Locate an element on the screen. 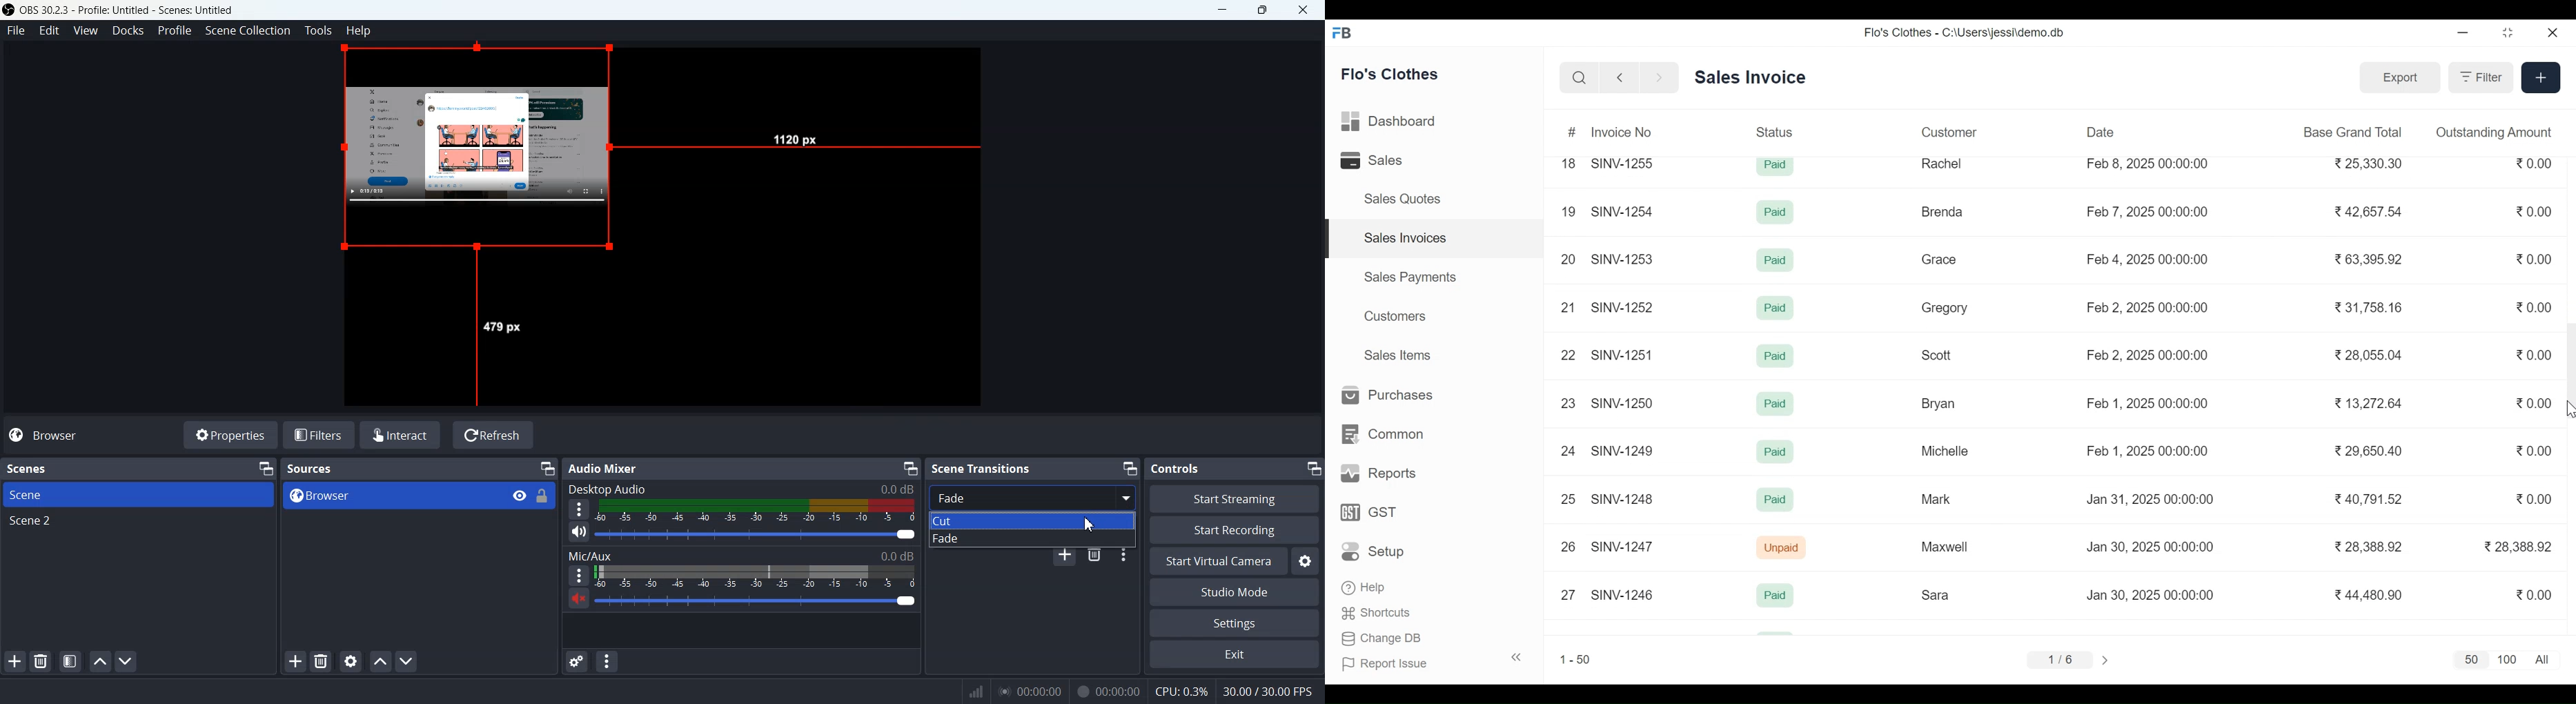  Sales Invoice is located at coordinates (1750, 78).